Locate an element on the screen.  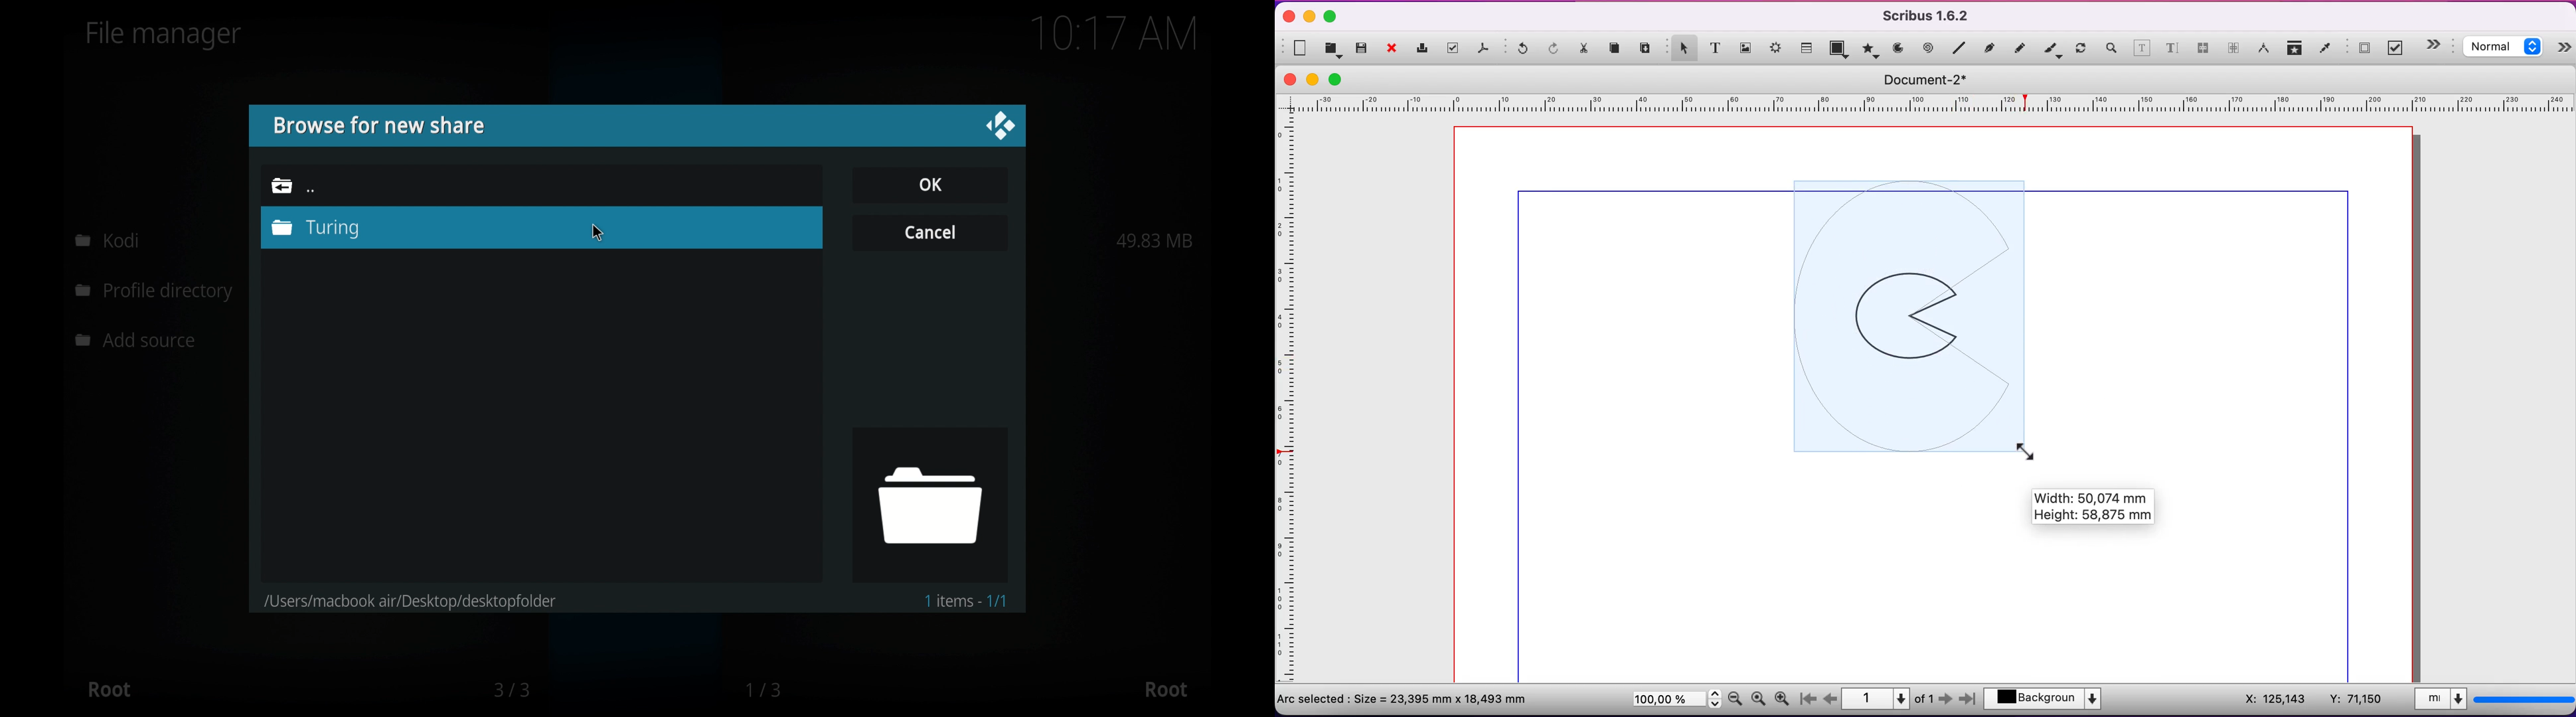
minimize is located at coordinates (1310, 16).